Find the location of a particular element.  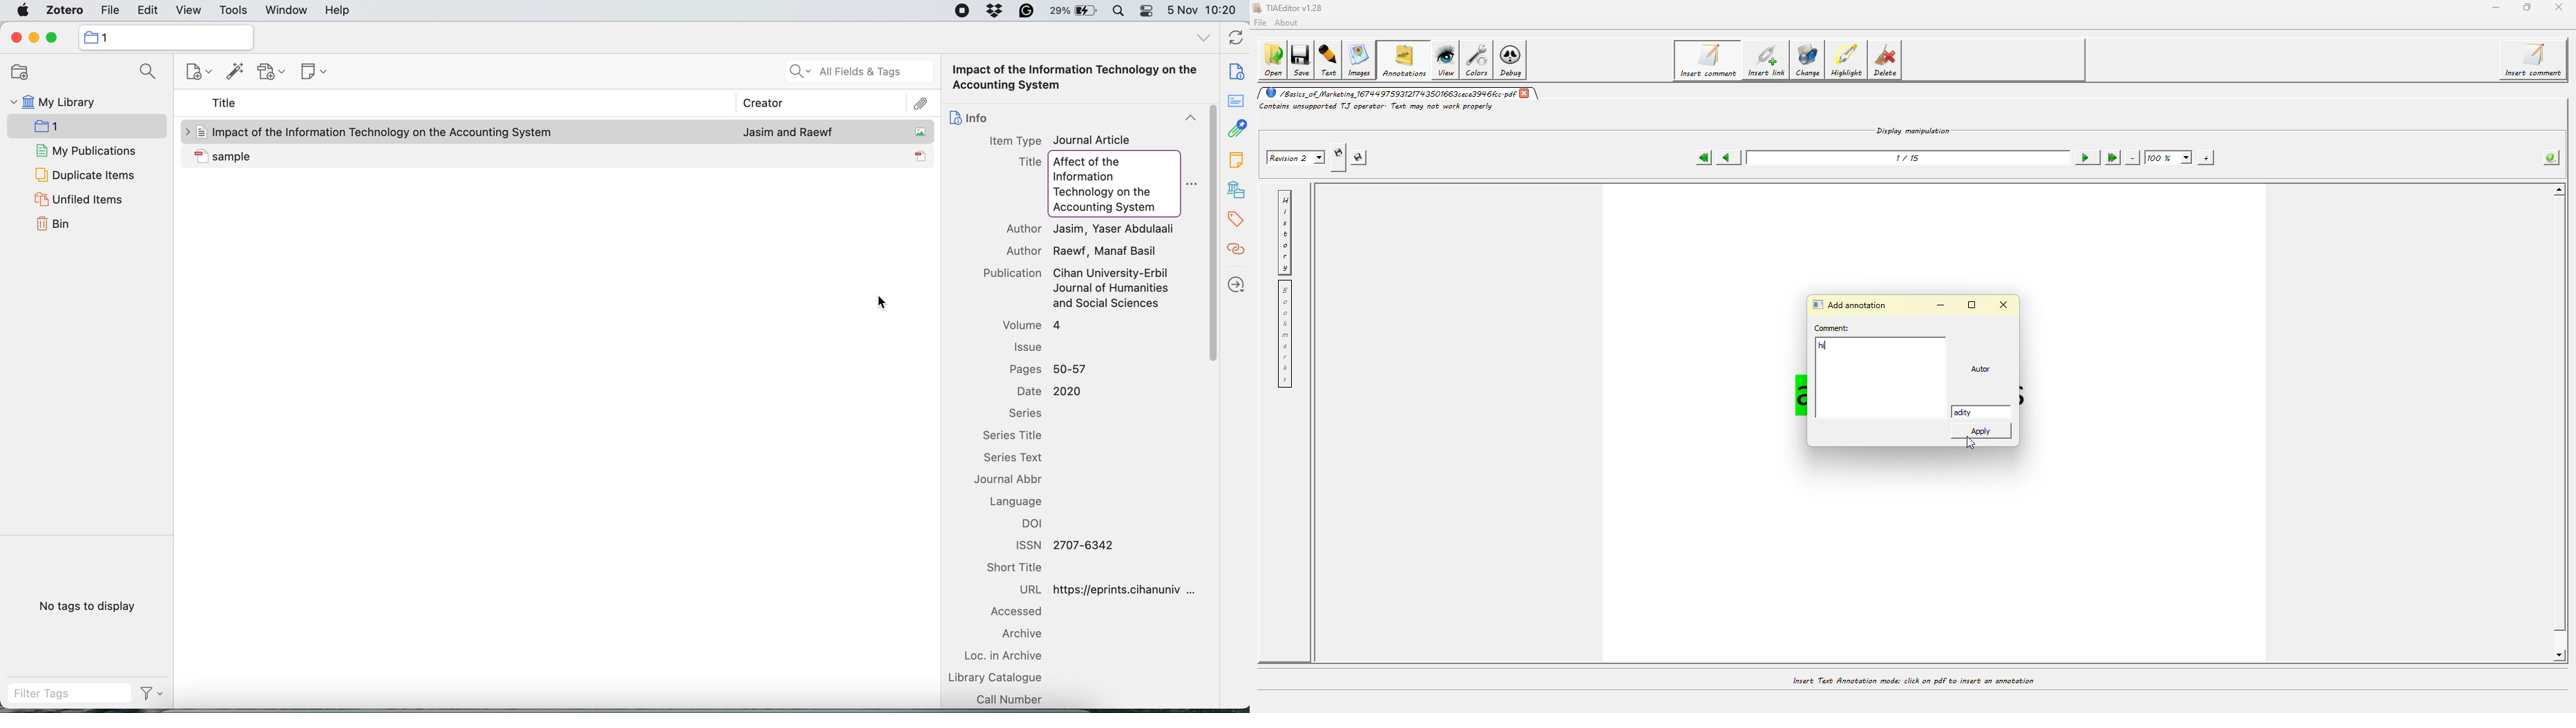

info is located at coordinates (979, 118).